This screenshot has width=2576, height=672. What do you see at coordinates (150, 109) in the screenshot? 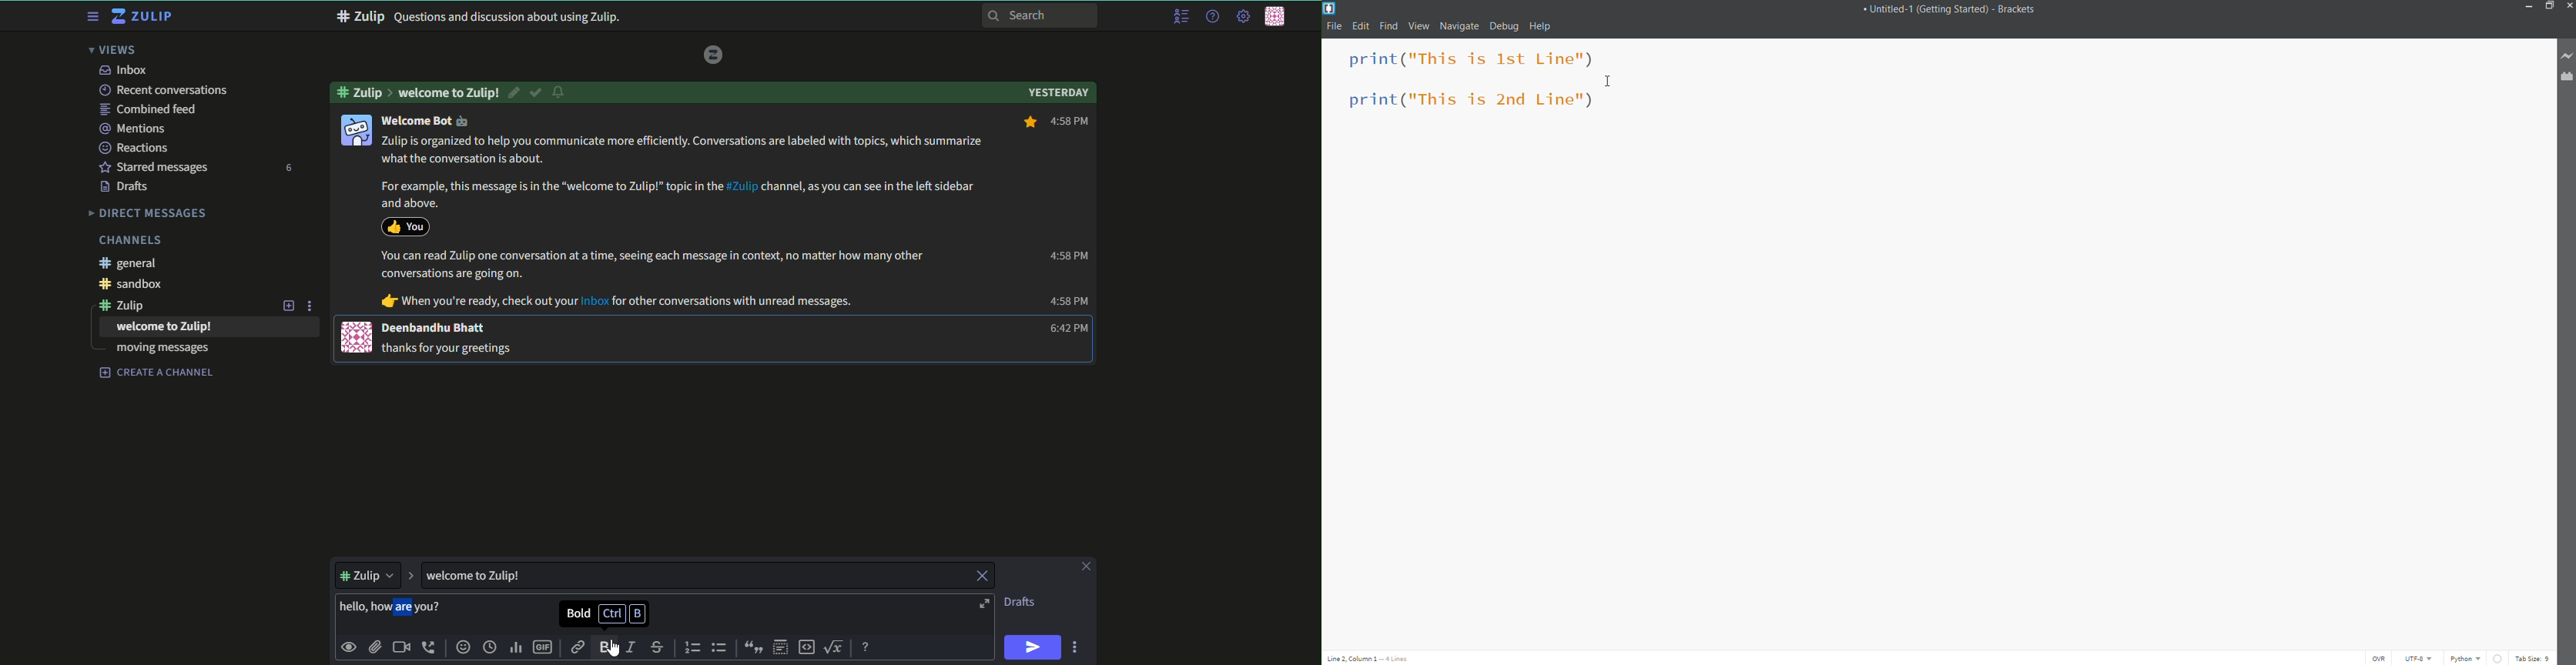
I see `combined feed` at bounding box center [150, 109].